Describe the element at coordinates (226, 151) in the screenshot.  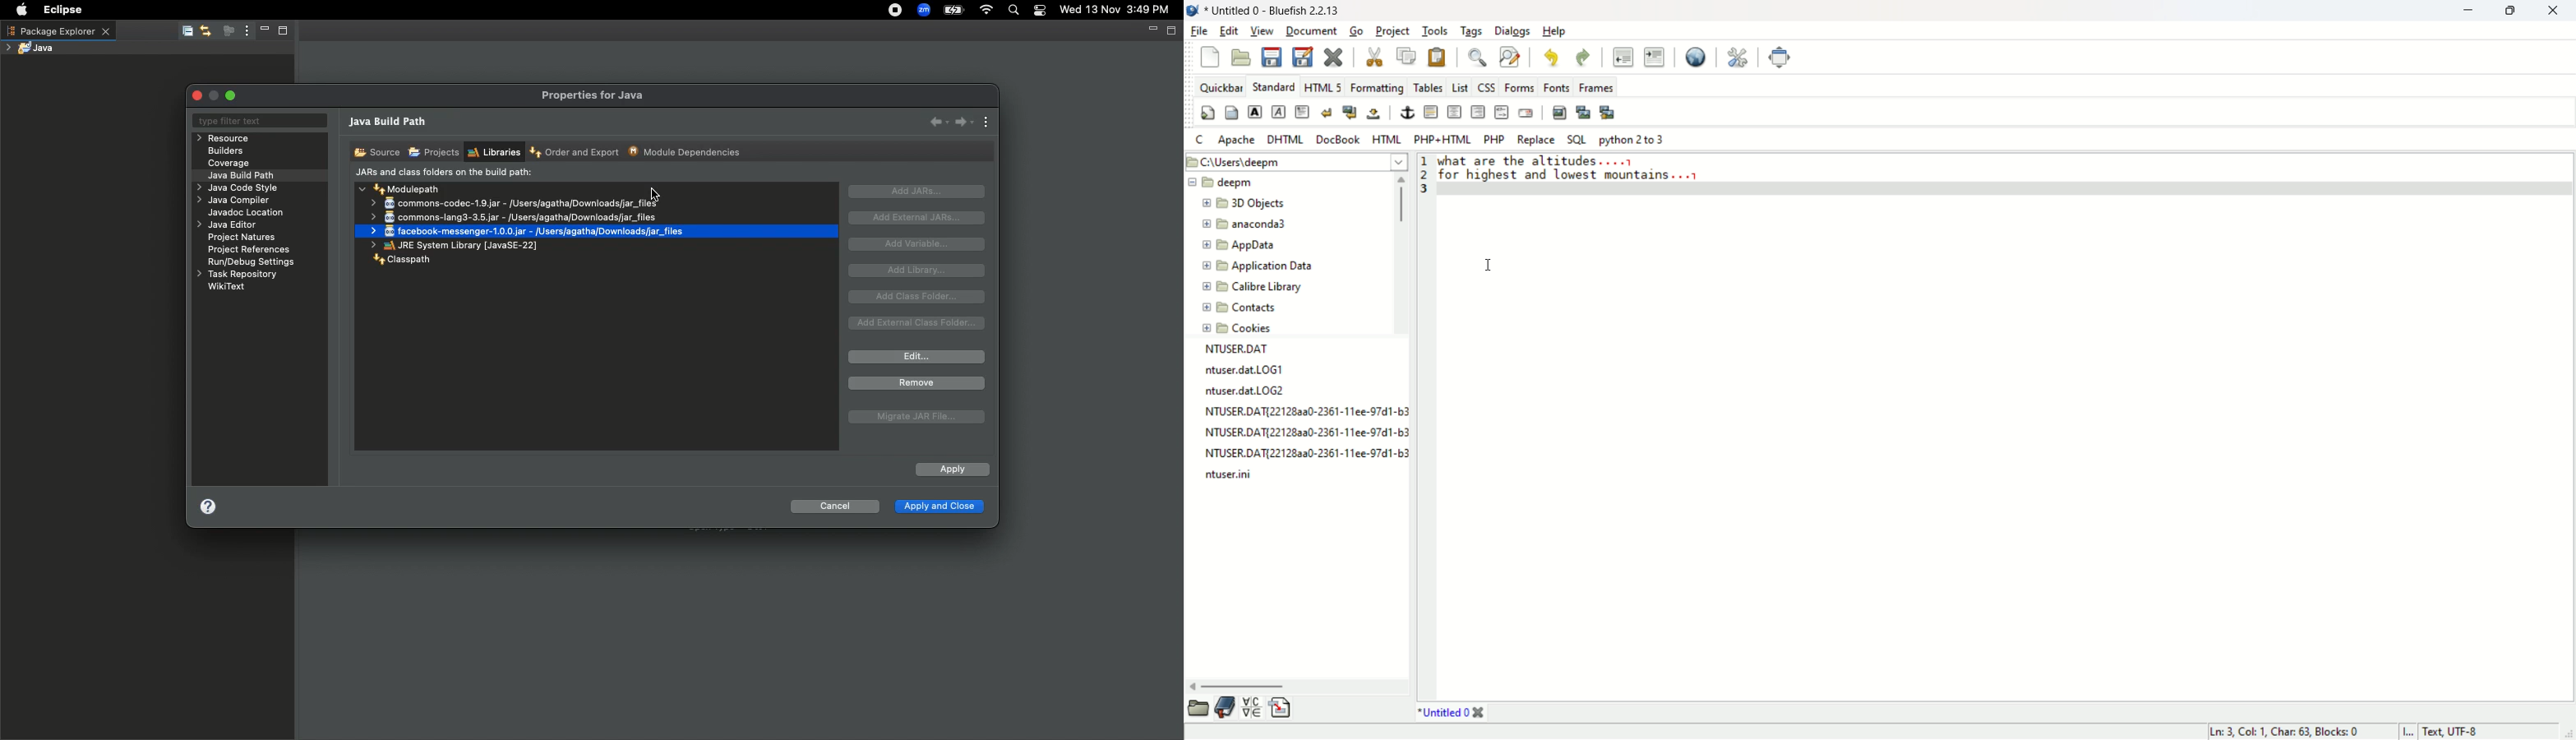
I see `Builders` at that location.